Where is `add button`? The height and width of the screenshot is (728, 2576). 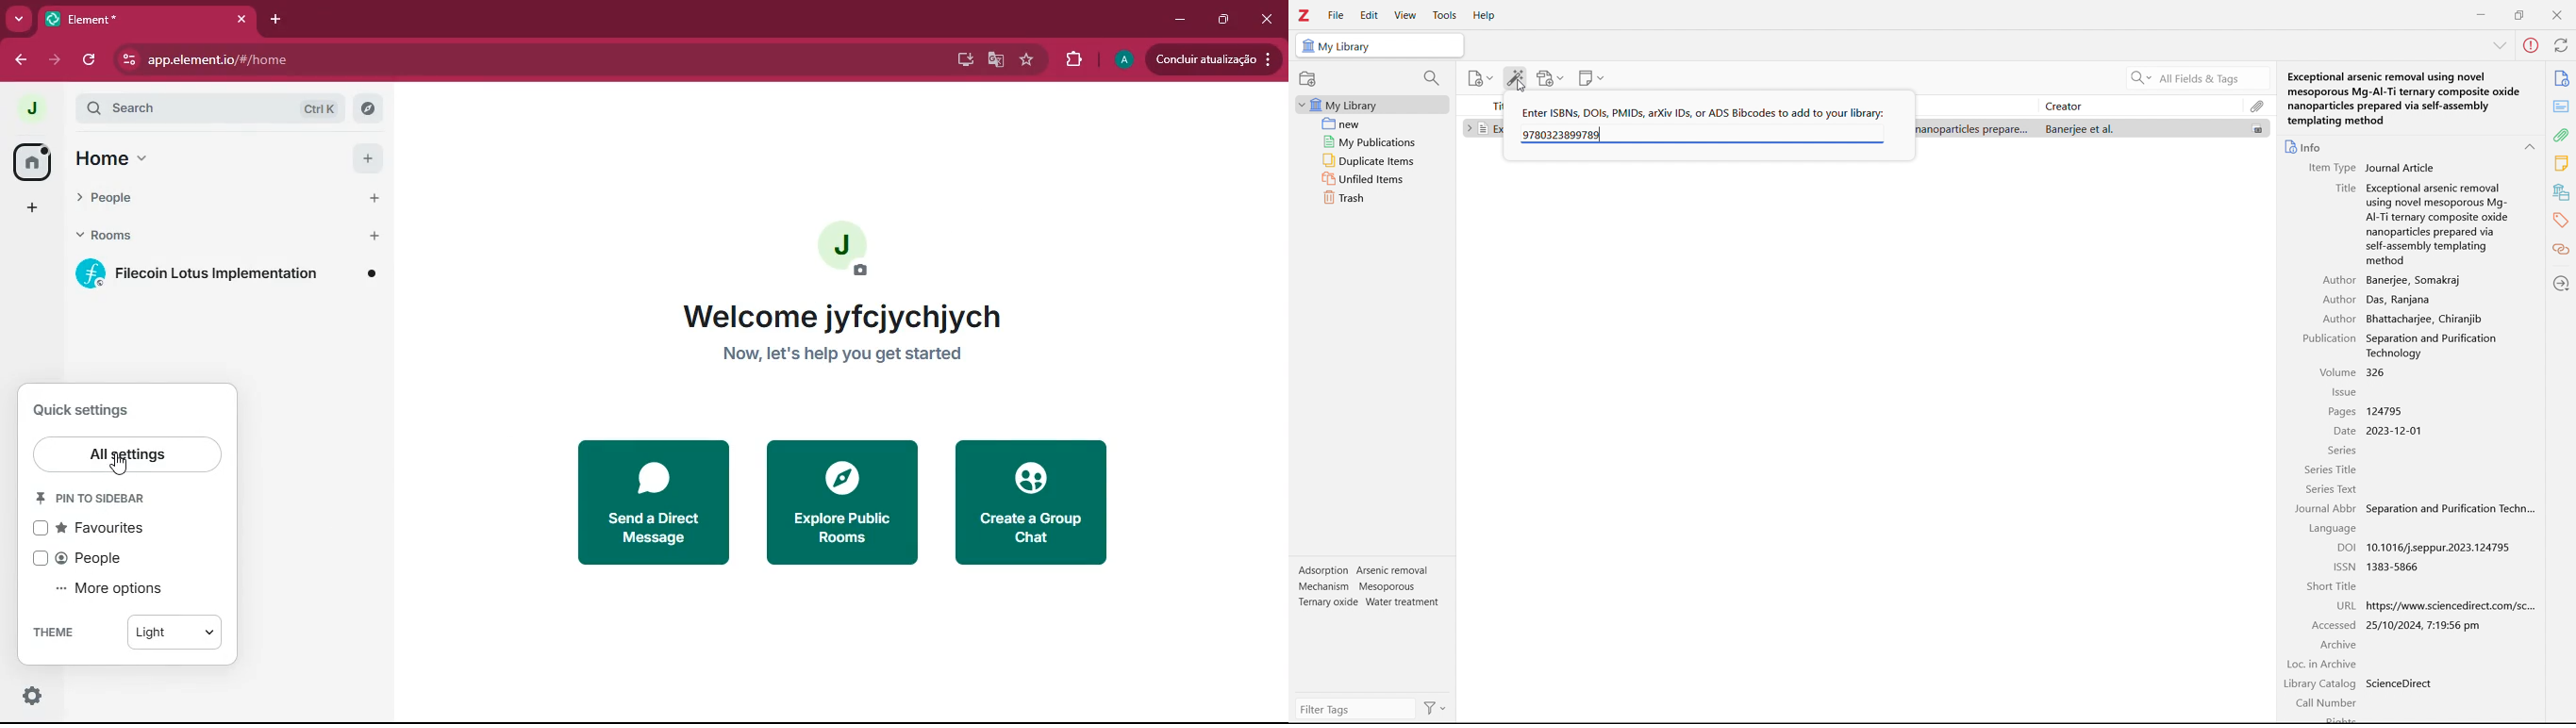
add button is located at coordinates (374, 236).